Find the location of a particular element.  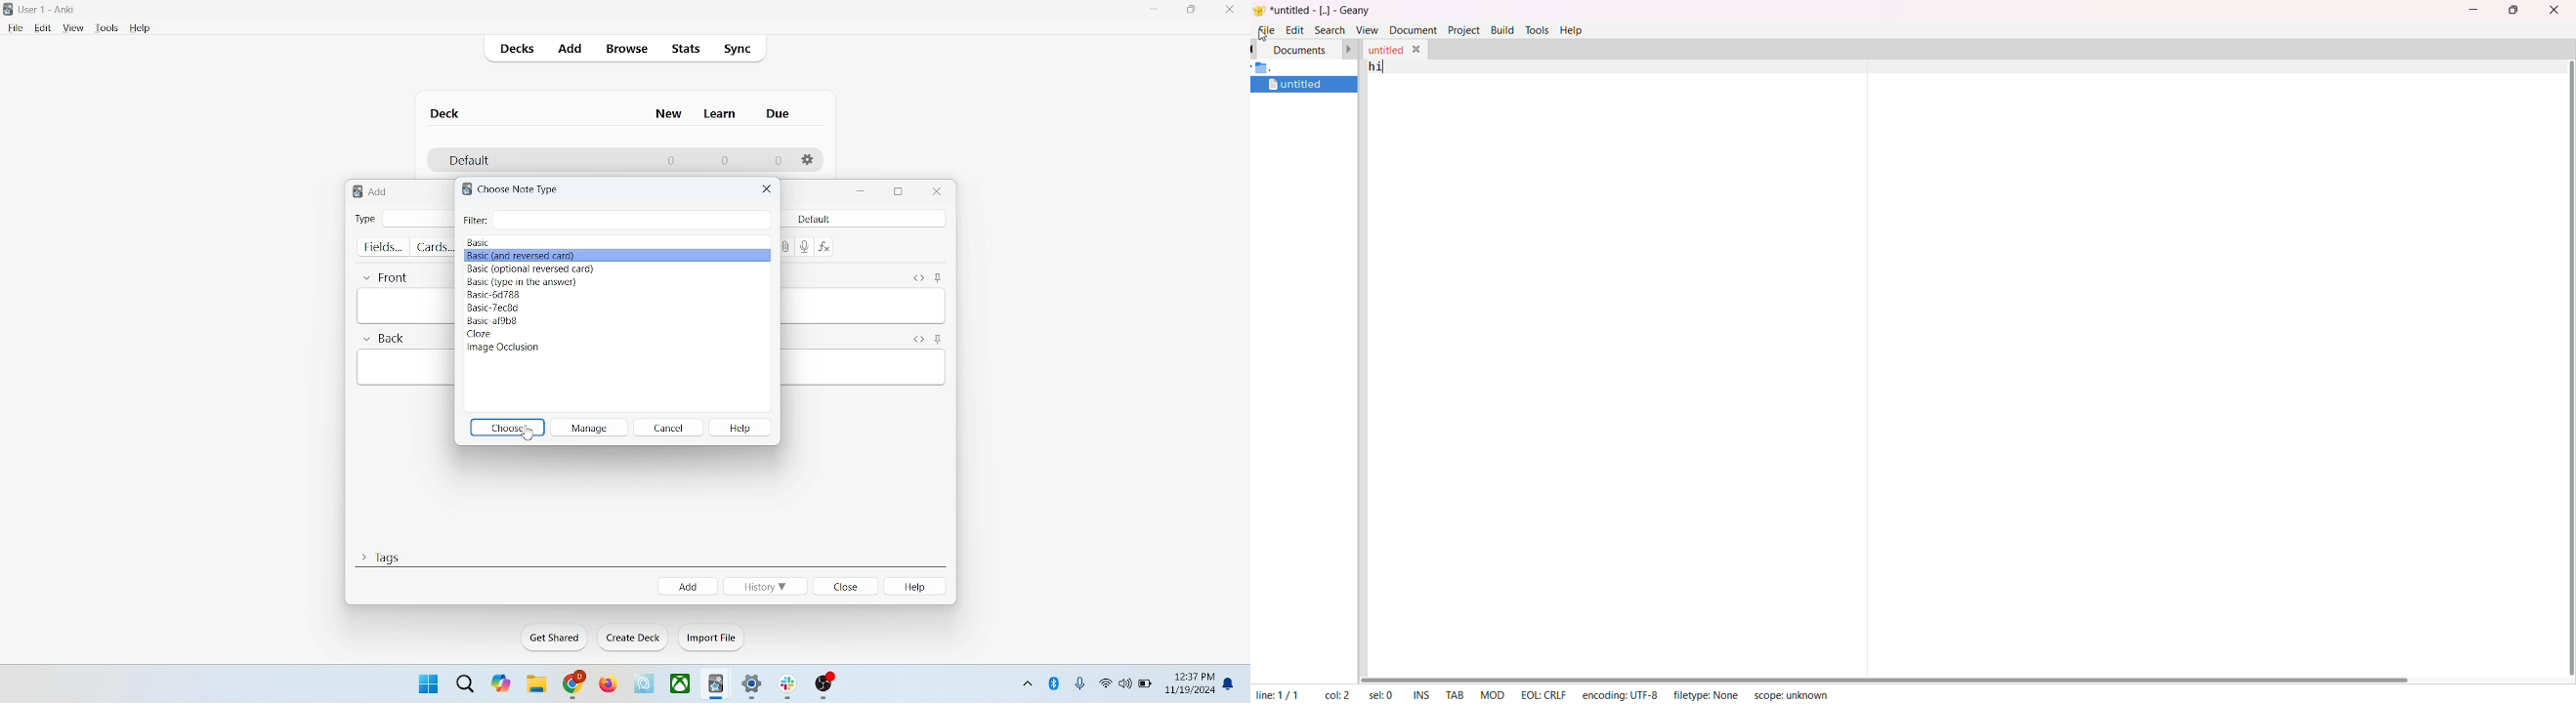

themes is located at coordinates (501, 683).